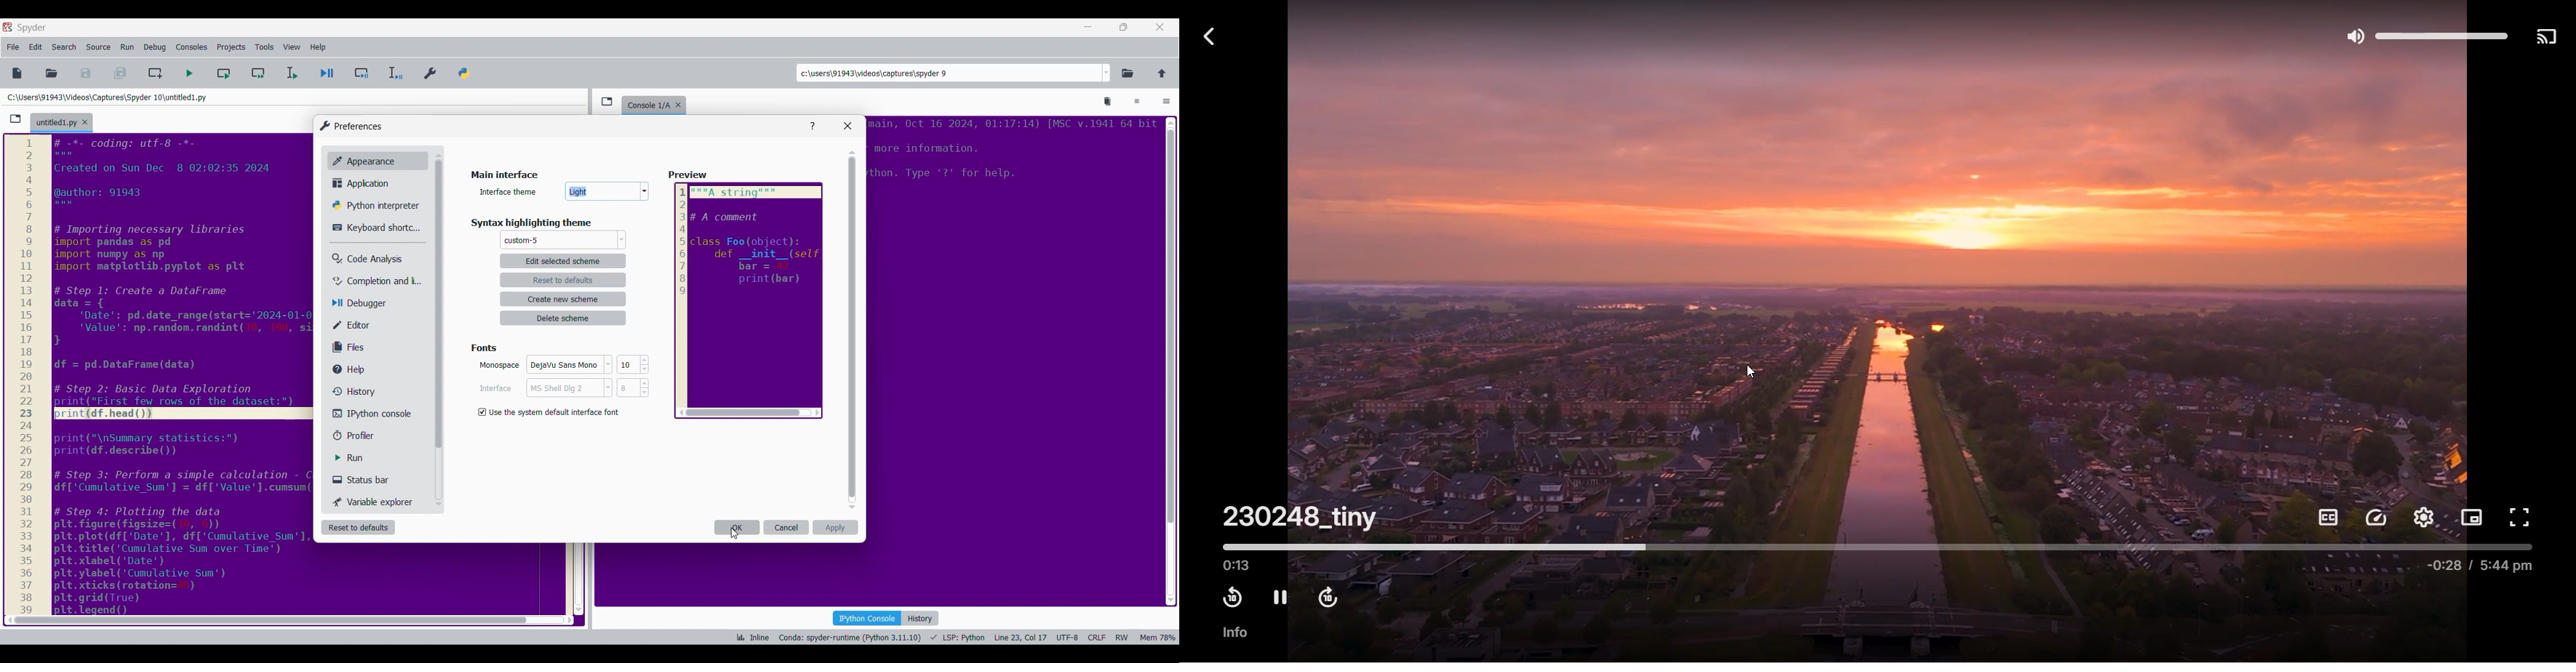  What do you see at coordinates (182, 374) in the screenshot?
I see `Reflecting new theme` at bounding box center [182, 374].